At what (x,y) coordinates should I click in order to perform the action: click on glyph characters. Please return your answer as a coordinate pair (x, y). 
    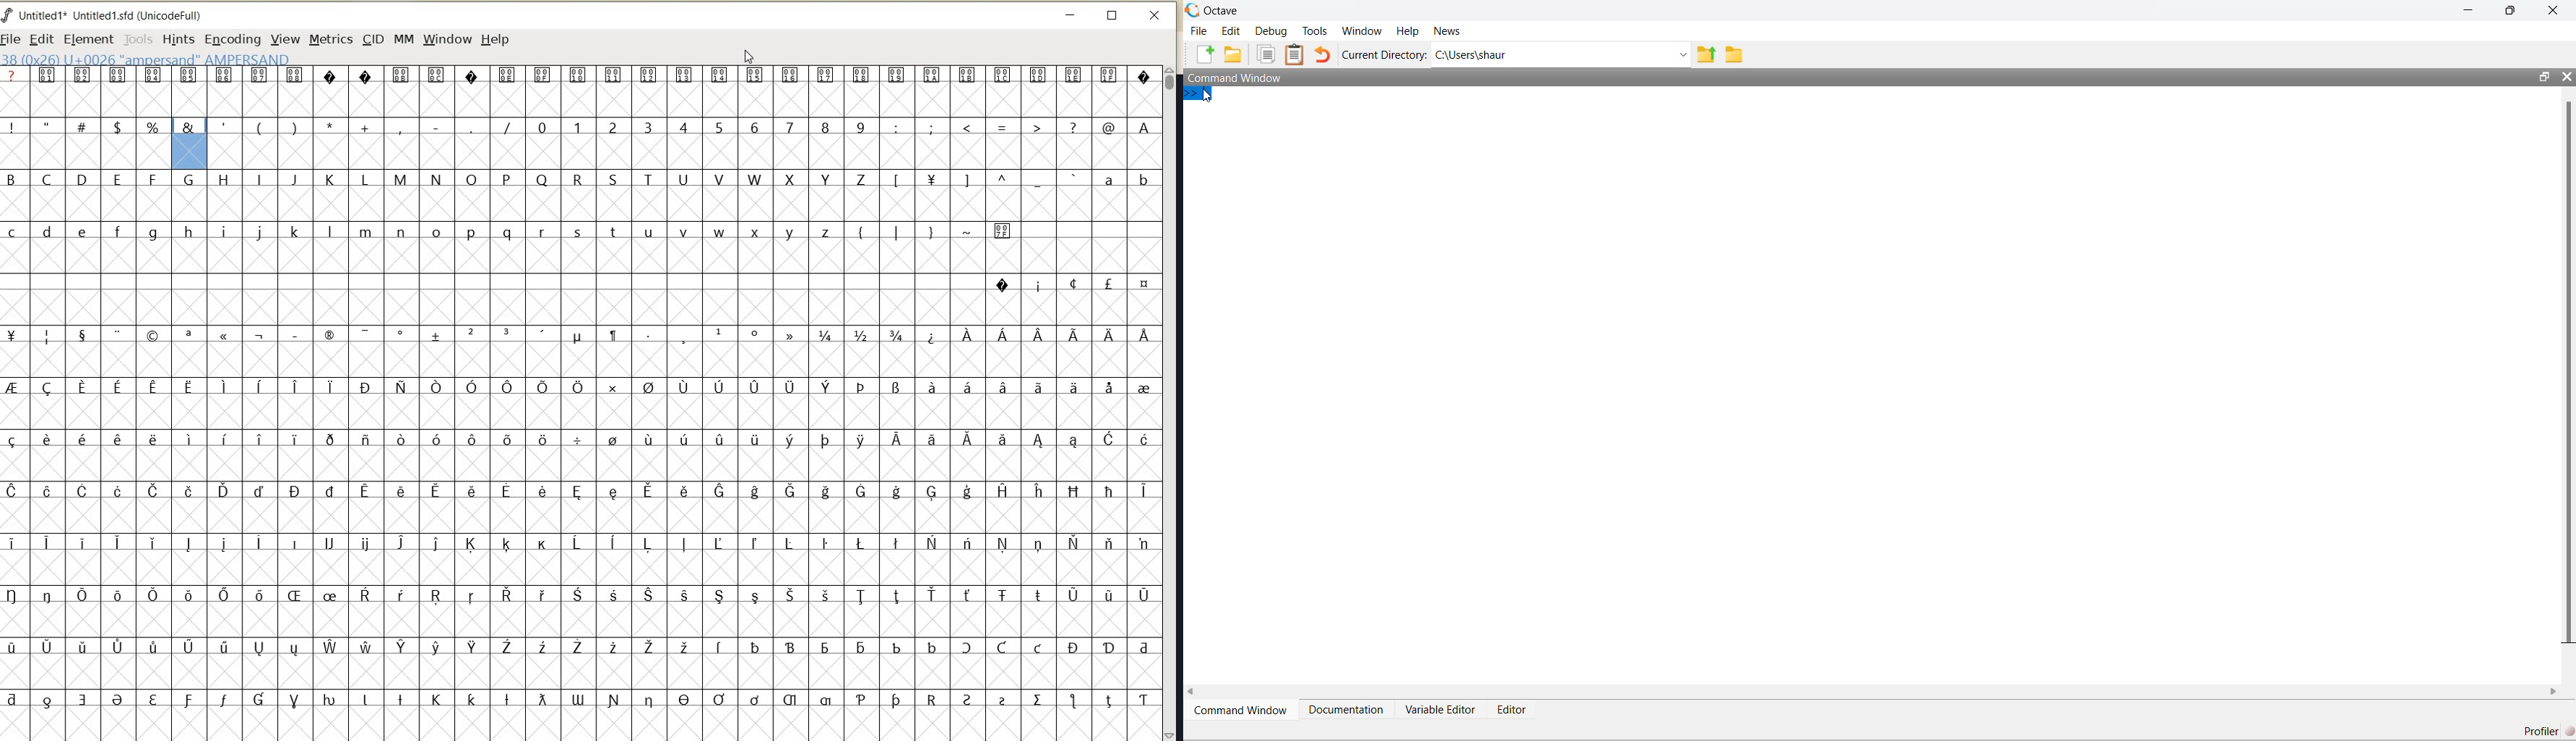
    Looking at the image, I should click on (84, 397).